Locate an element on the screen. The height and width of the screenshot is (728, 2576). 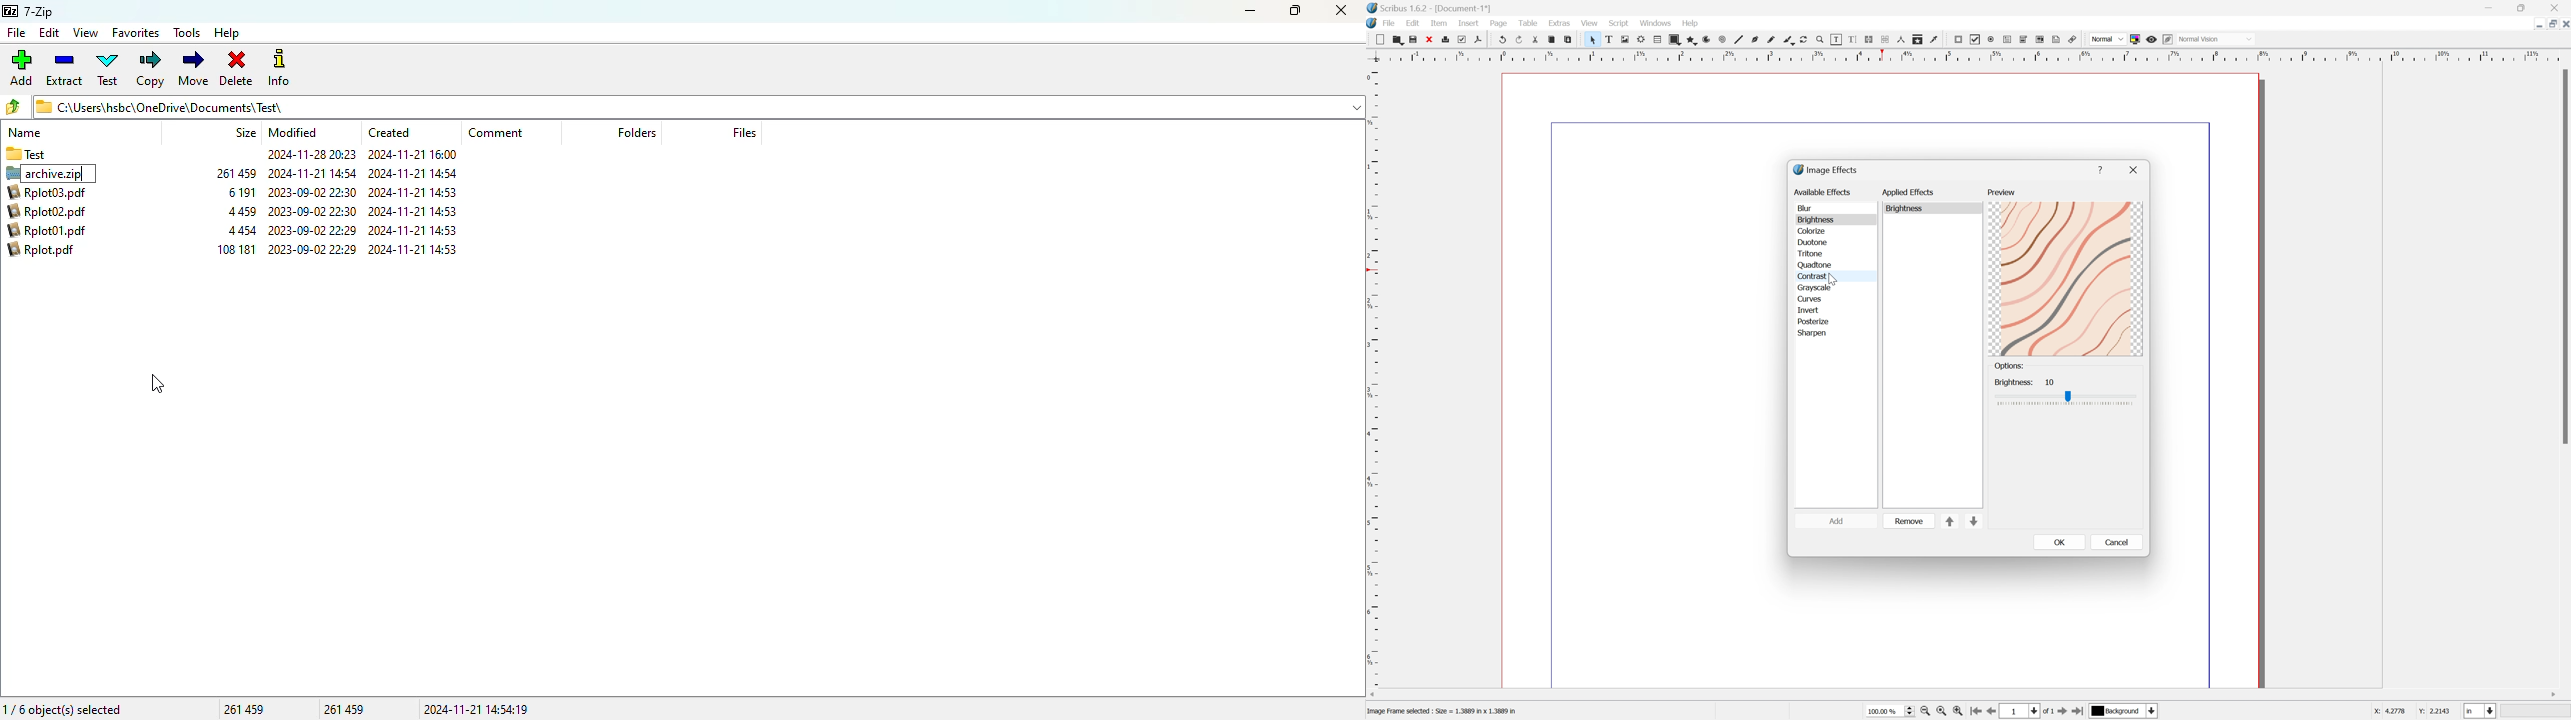
Copy item properties is located at coordinates (1921, 40).